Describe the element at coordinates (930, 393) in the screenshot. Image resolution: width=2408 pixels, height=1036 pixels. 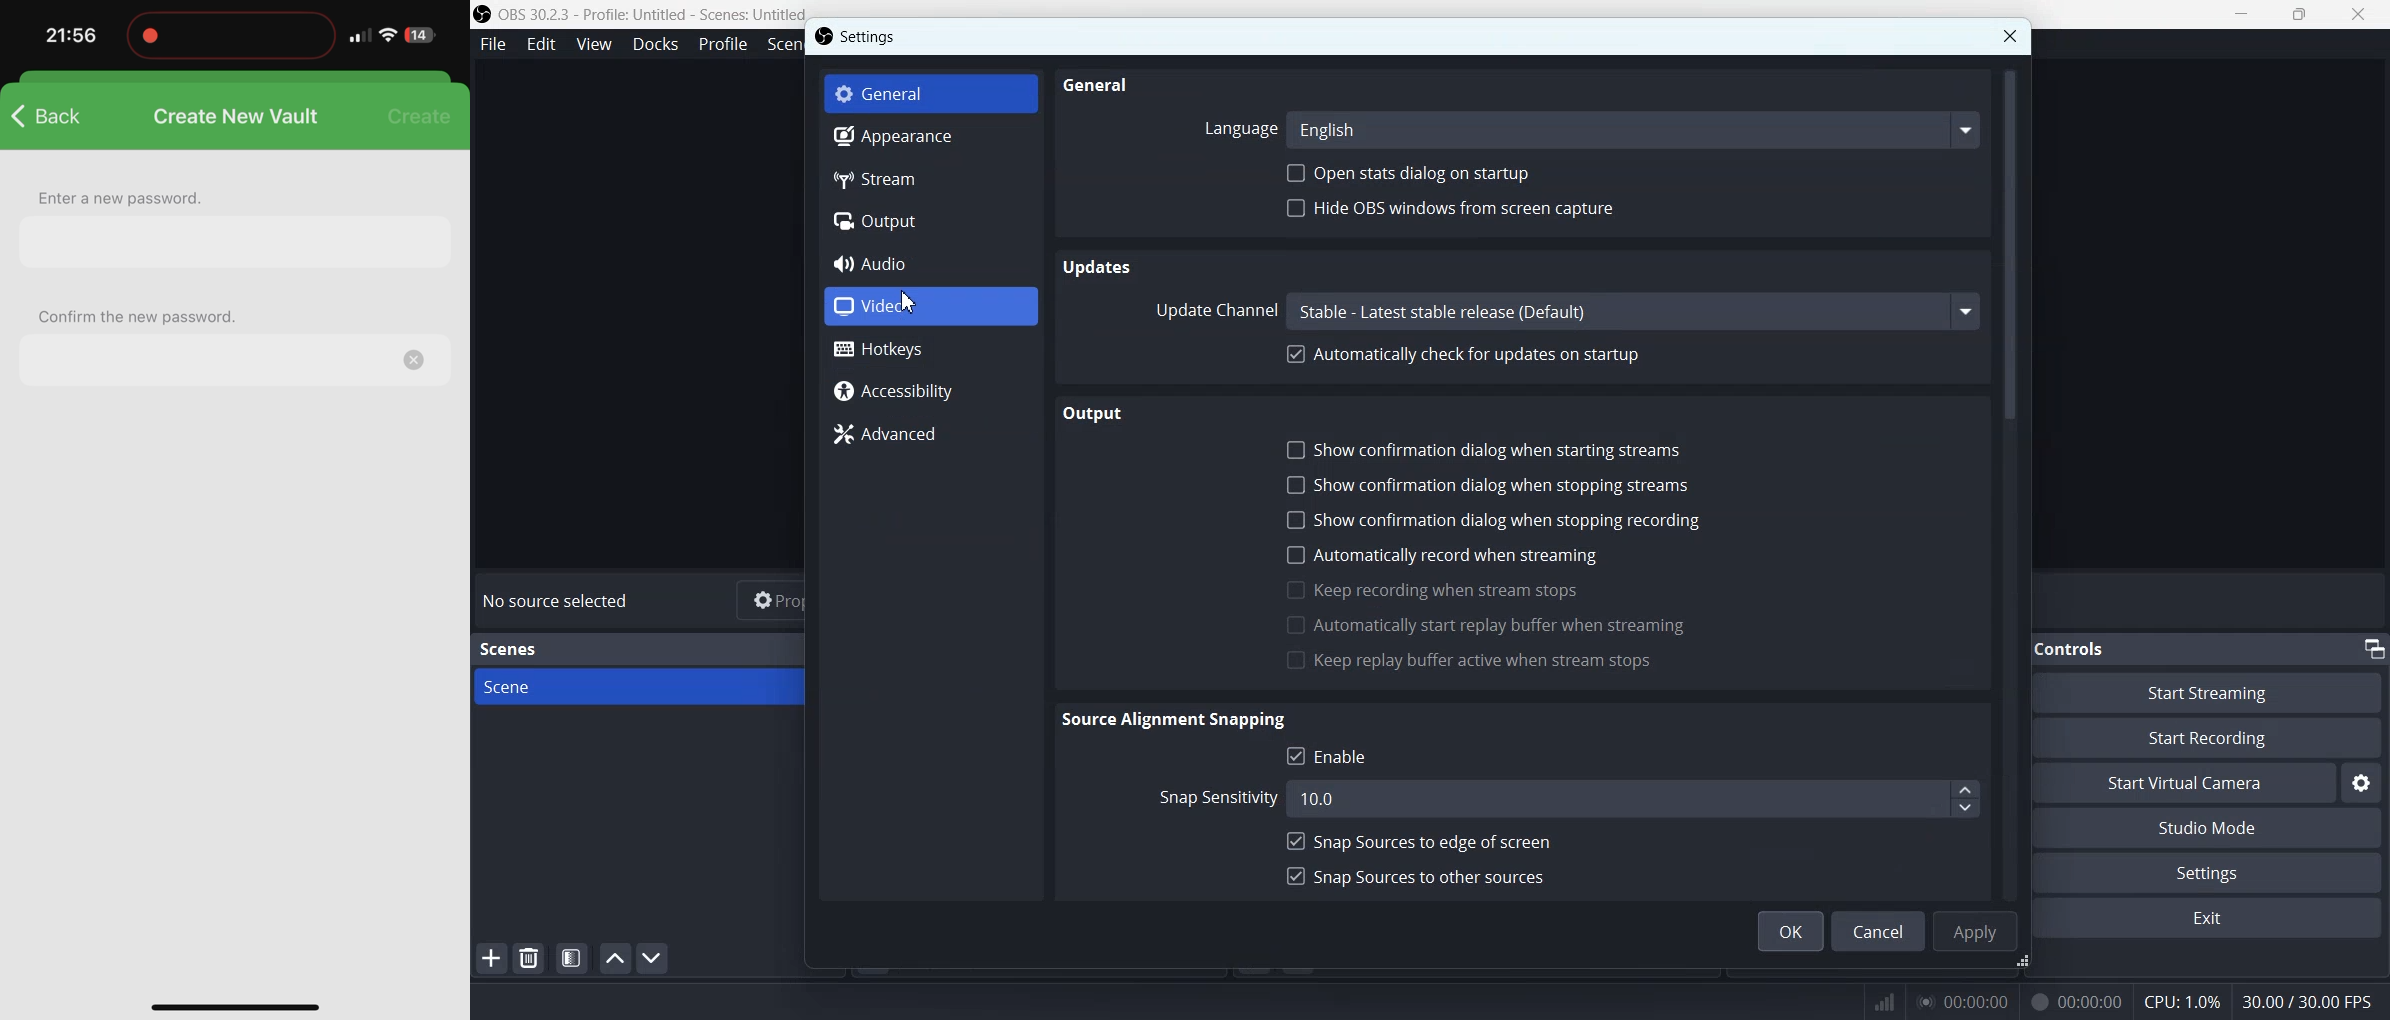
I see `Accessibility` at that location.